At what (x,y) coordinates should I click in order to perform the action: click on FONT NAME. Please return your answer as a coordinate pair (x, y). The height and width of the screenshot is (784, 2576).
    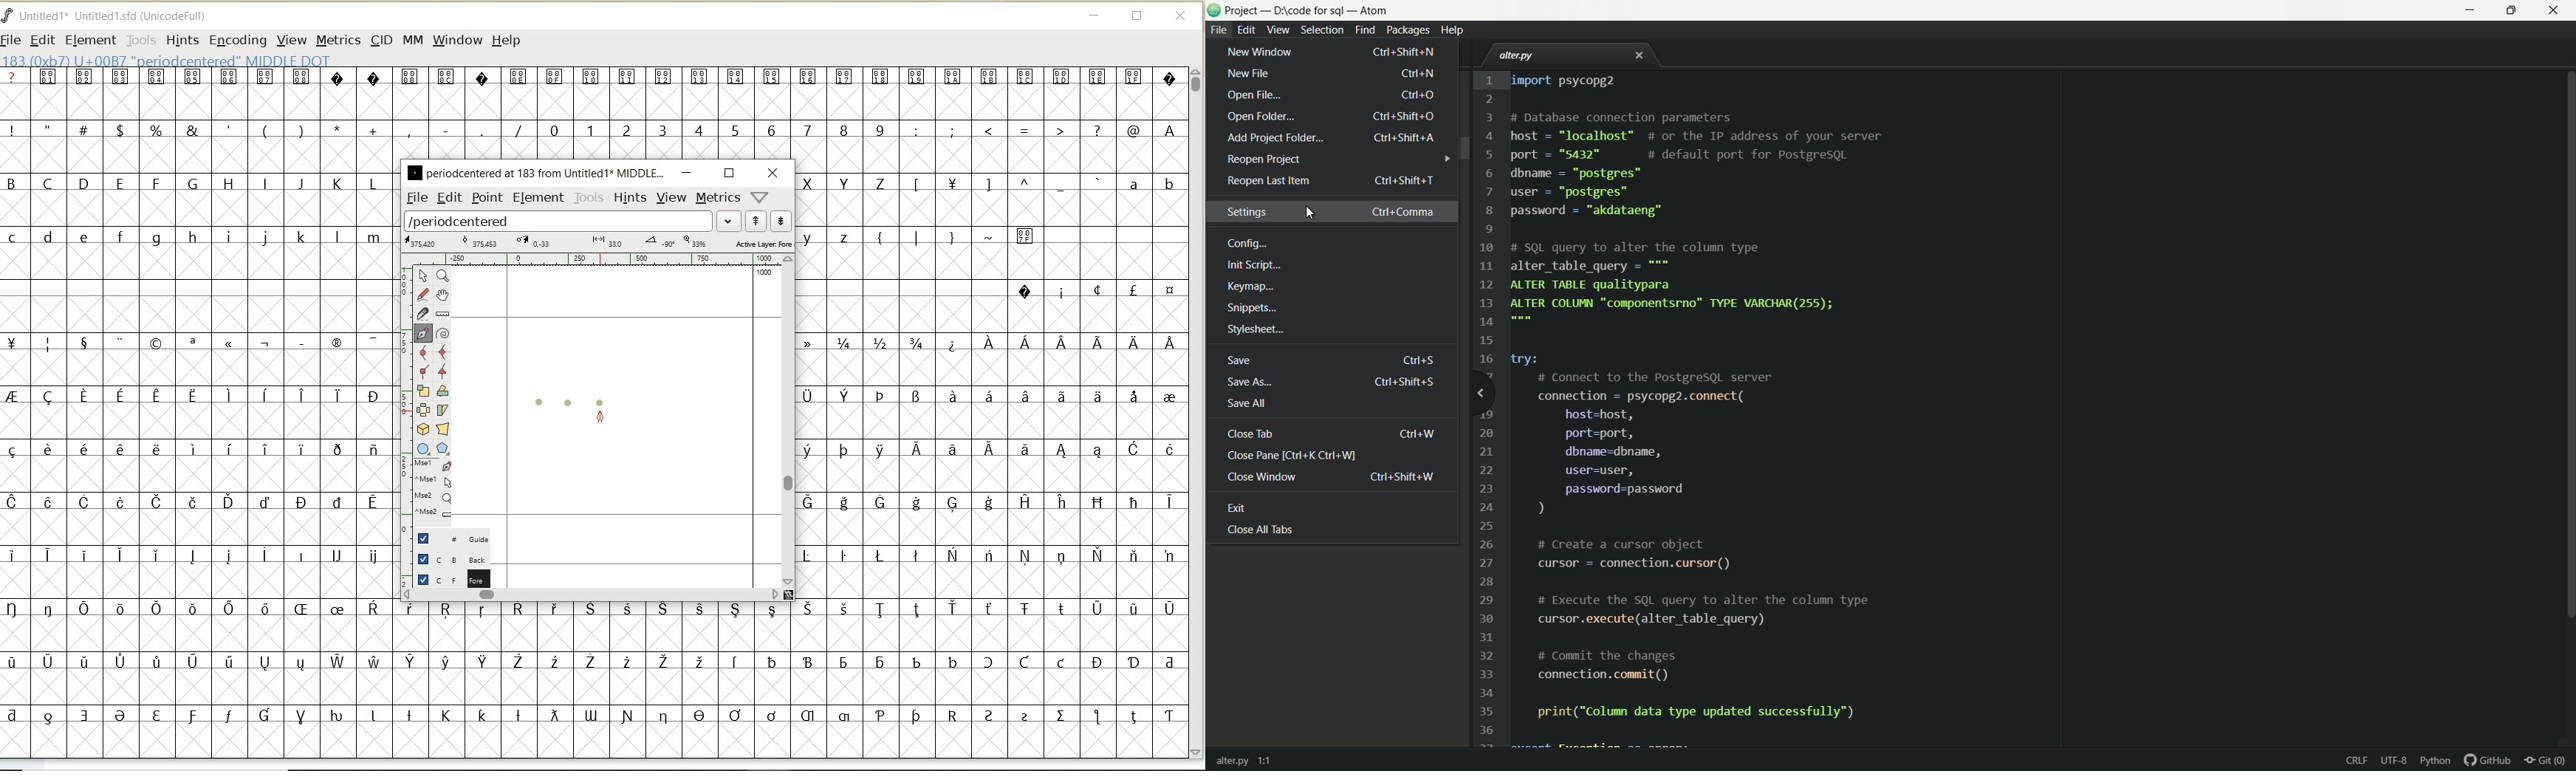
    Looking at the image, I should click on (115, 16).